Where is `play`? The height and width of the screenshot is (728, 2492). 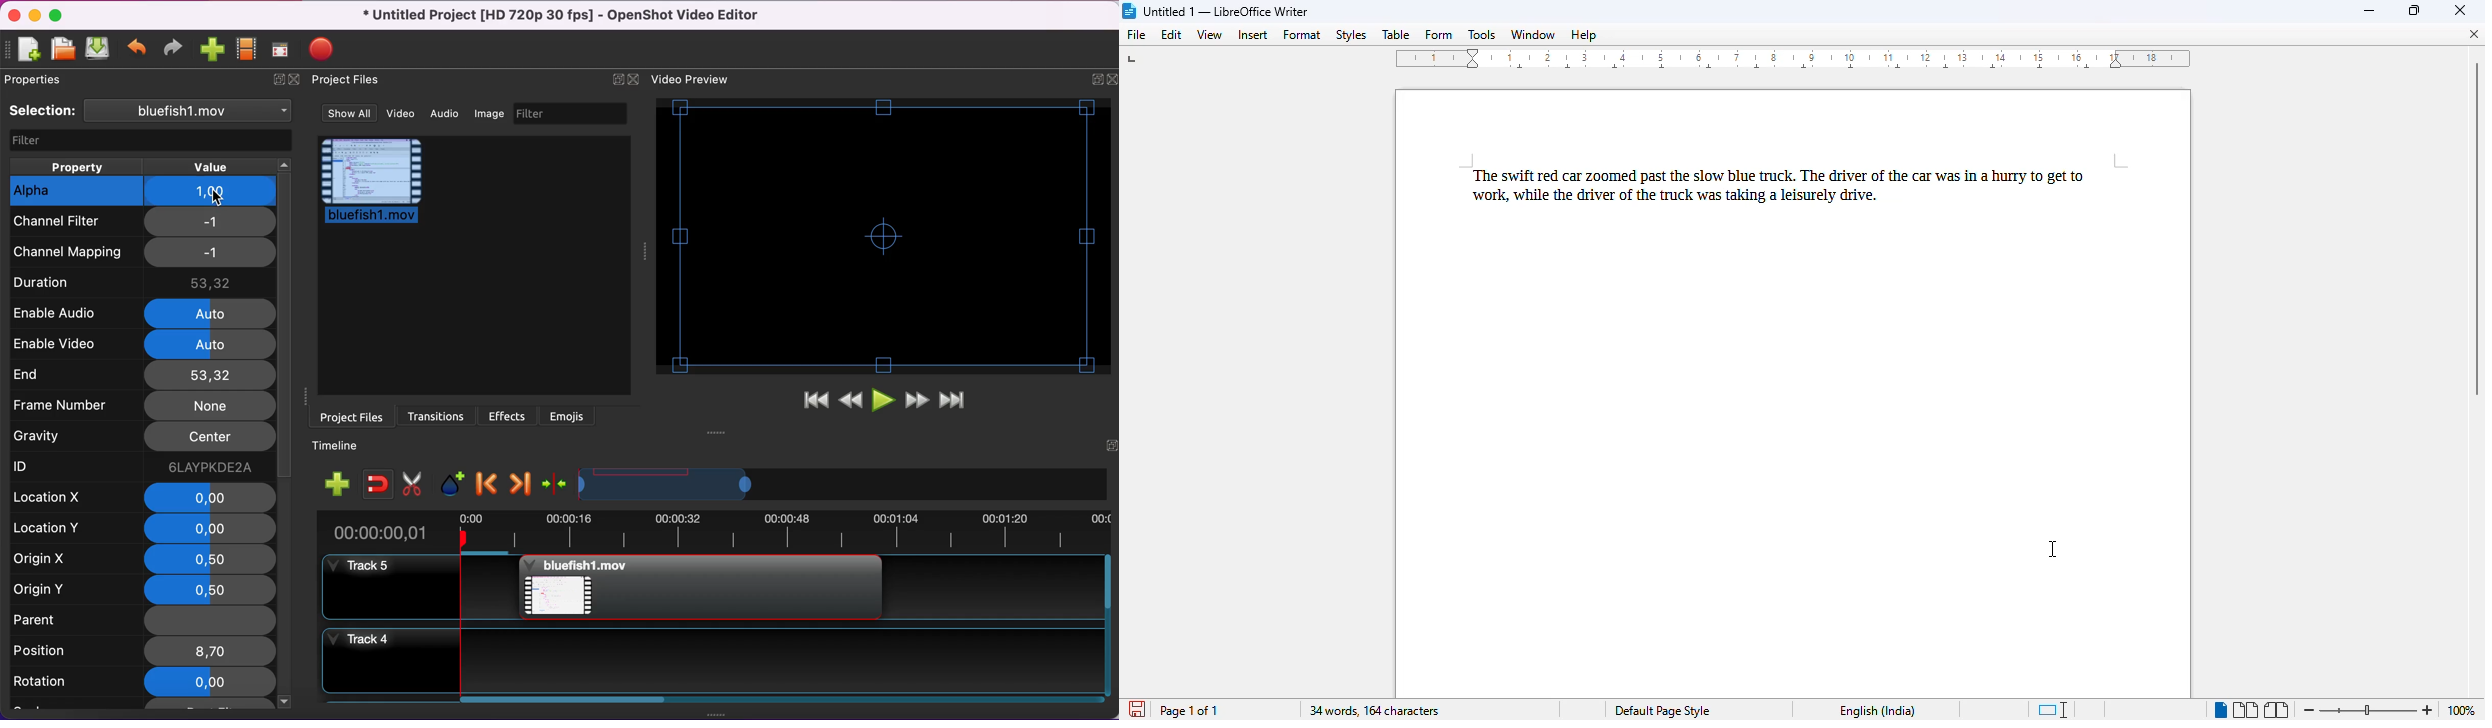
play is located at coordinates (885, 401).